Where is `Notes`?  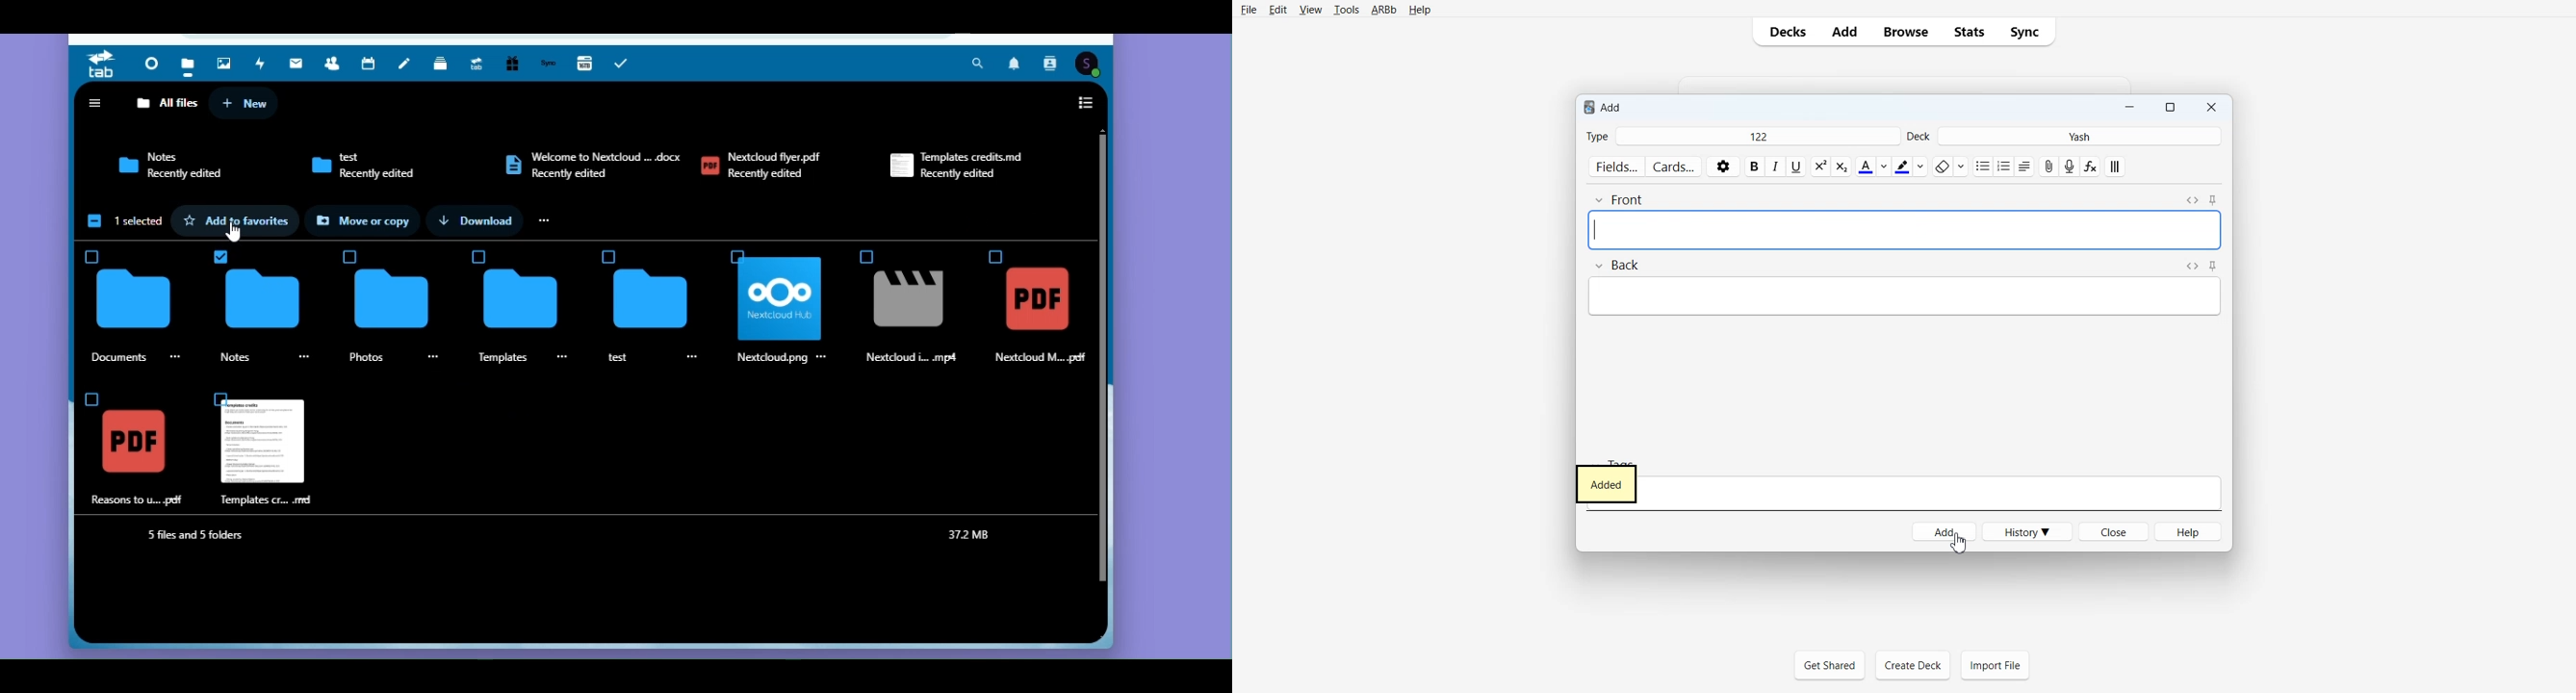
Notes is located at coordinates (169, 155).